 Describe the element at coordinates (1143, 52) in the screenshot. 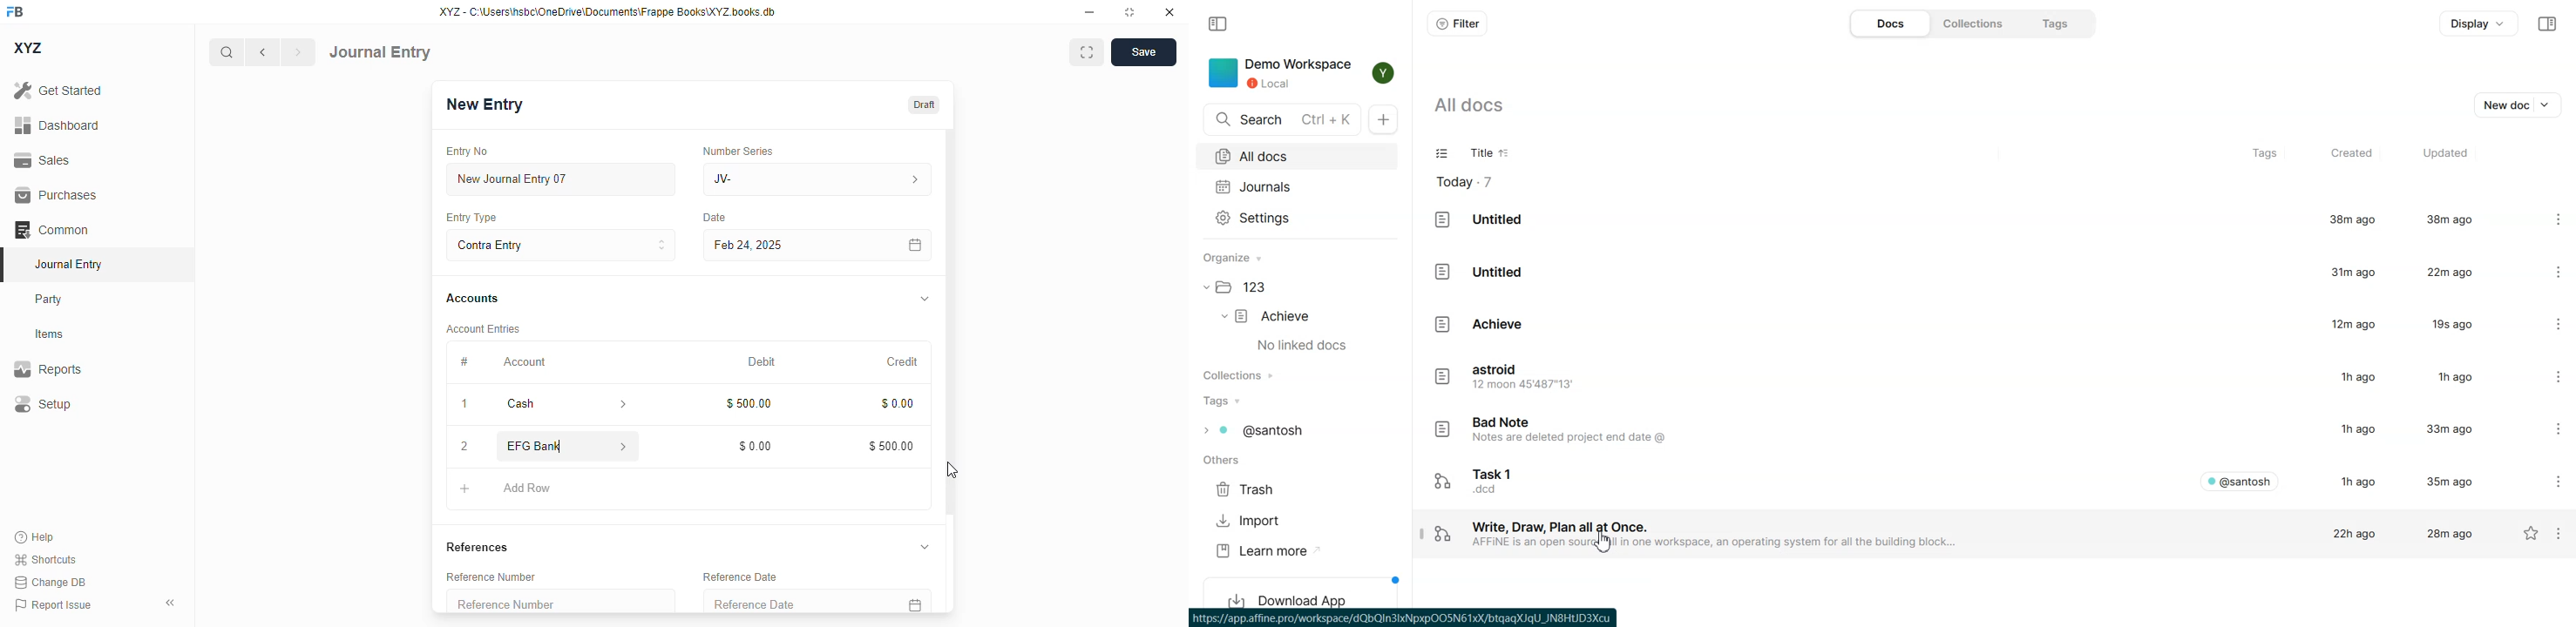

I see `save` at that location.